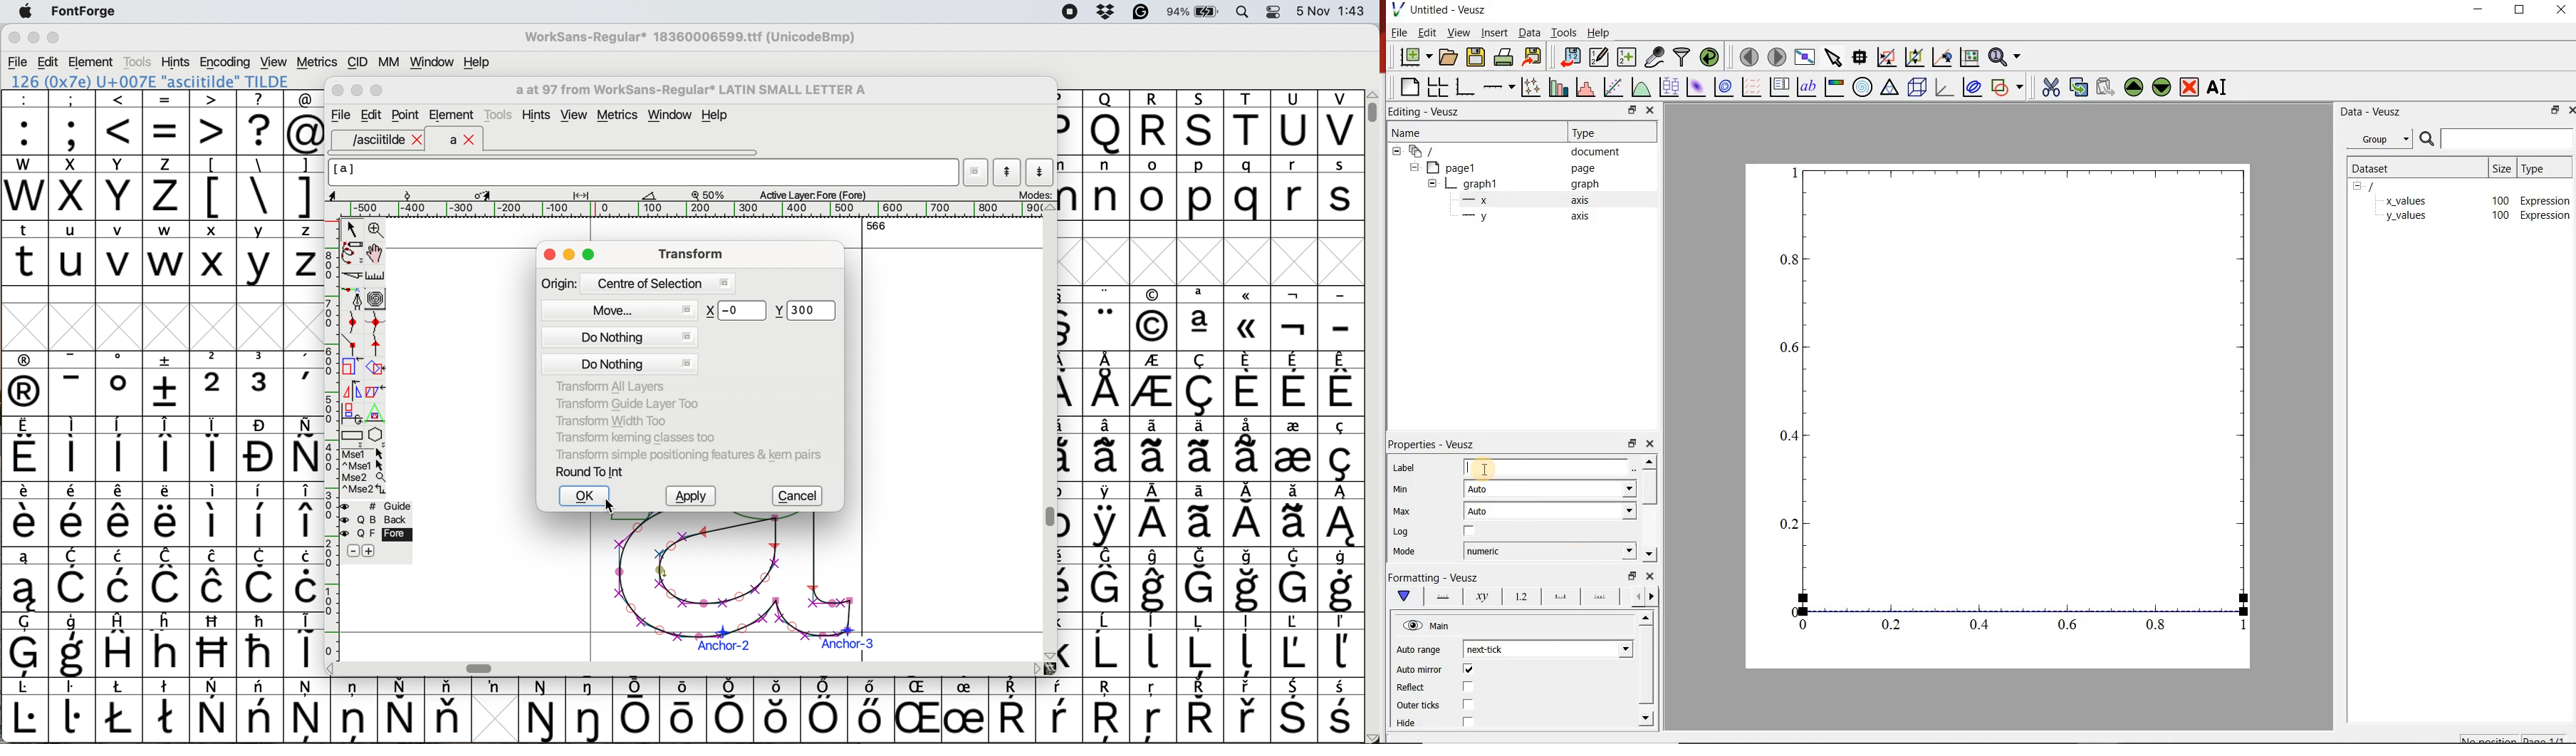 The image size is (2576, 756). I want to click on 566, so click(876, 225).